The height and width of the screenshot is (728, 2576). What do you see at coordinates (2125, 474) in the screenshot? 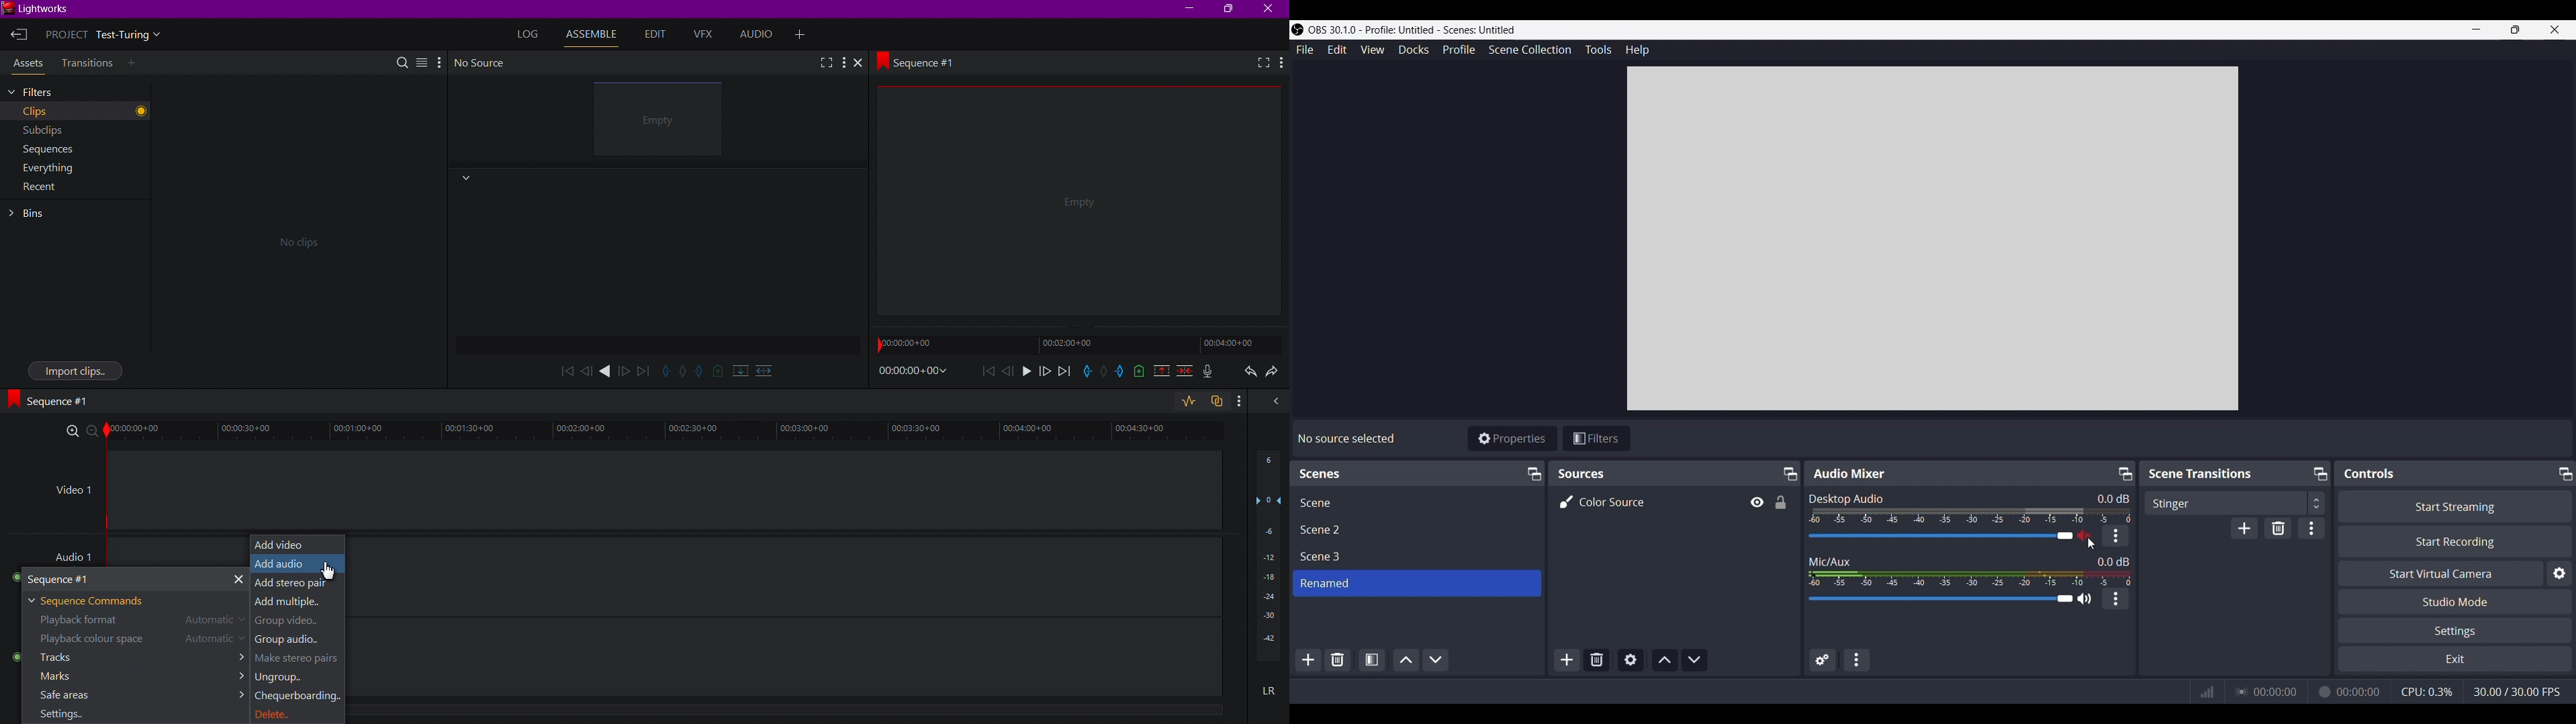
I see `Float Audio mixer panel` at bounding box center [2125, 474].